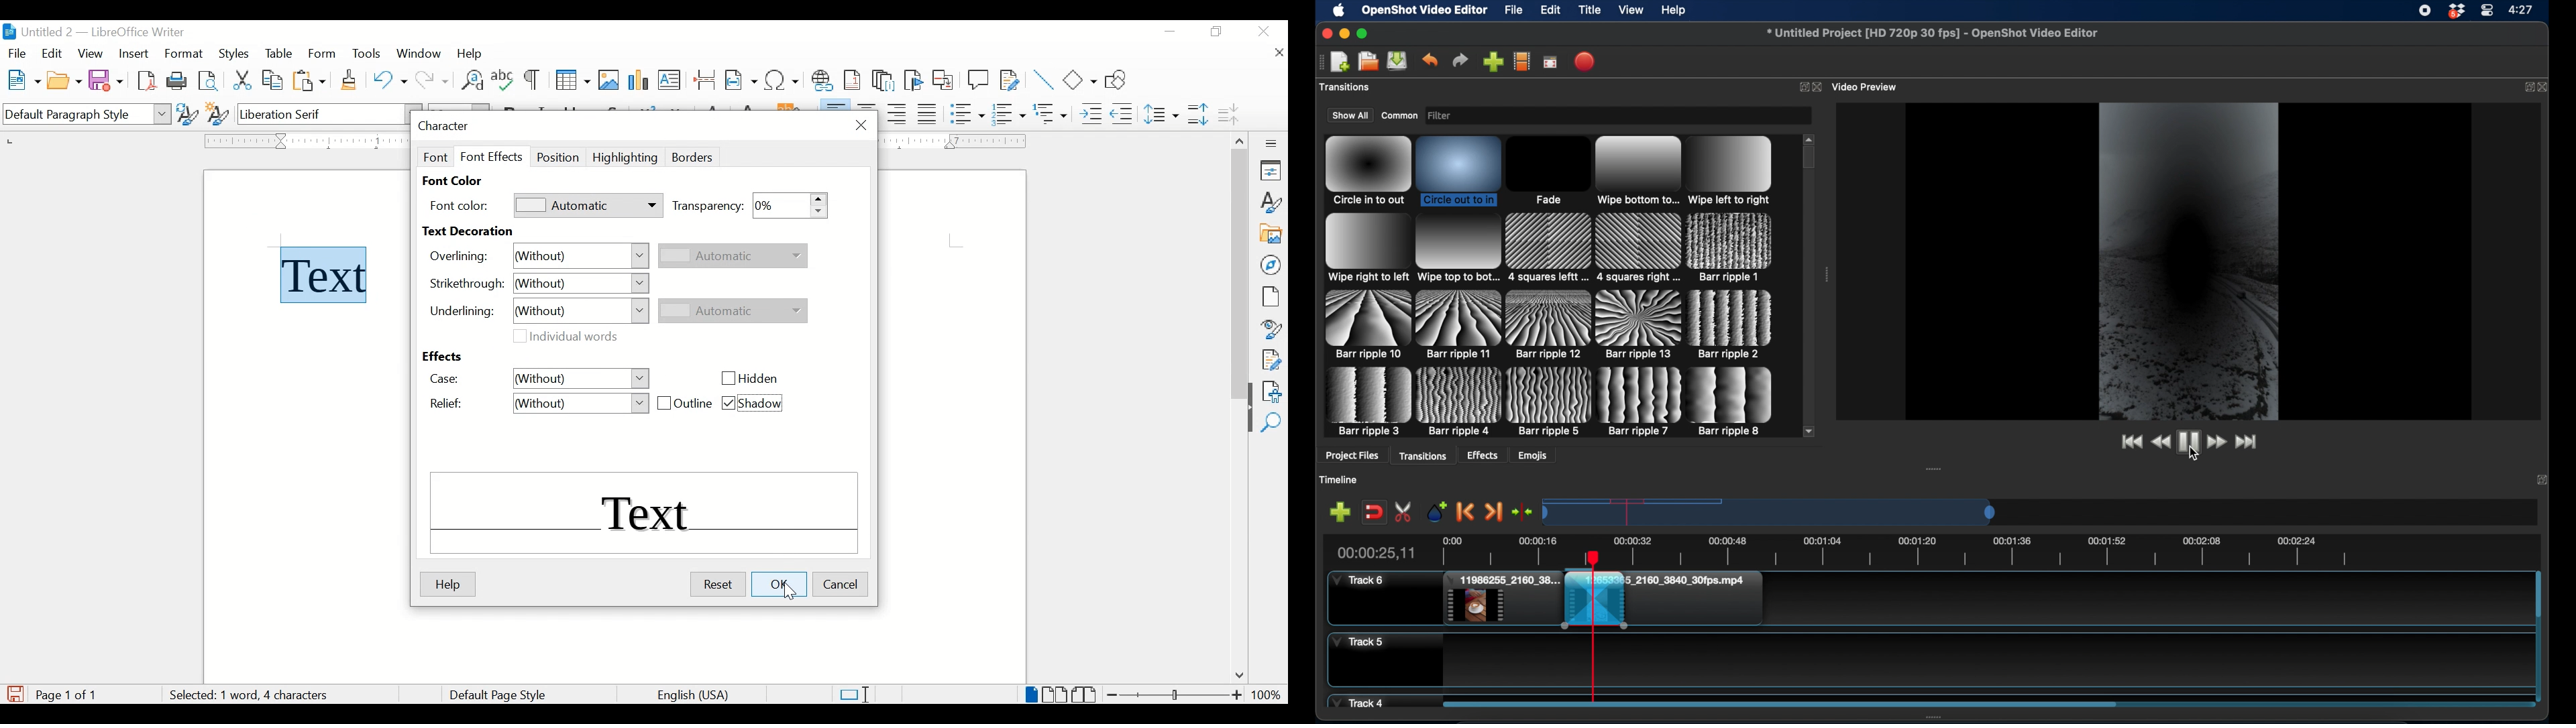 The width and height of the screenshot is (2576, 728). Describe the element at coordinates (580, 403) in the screenshot. I see `relief drop down menu` at that location.